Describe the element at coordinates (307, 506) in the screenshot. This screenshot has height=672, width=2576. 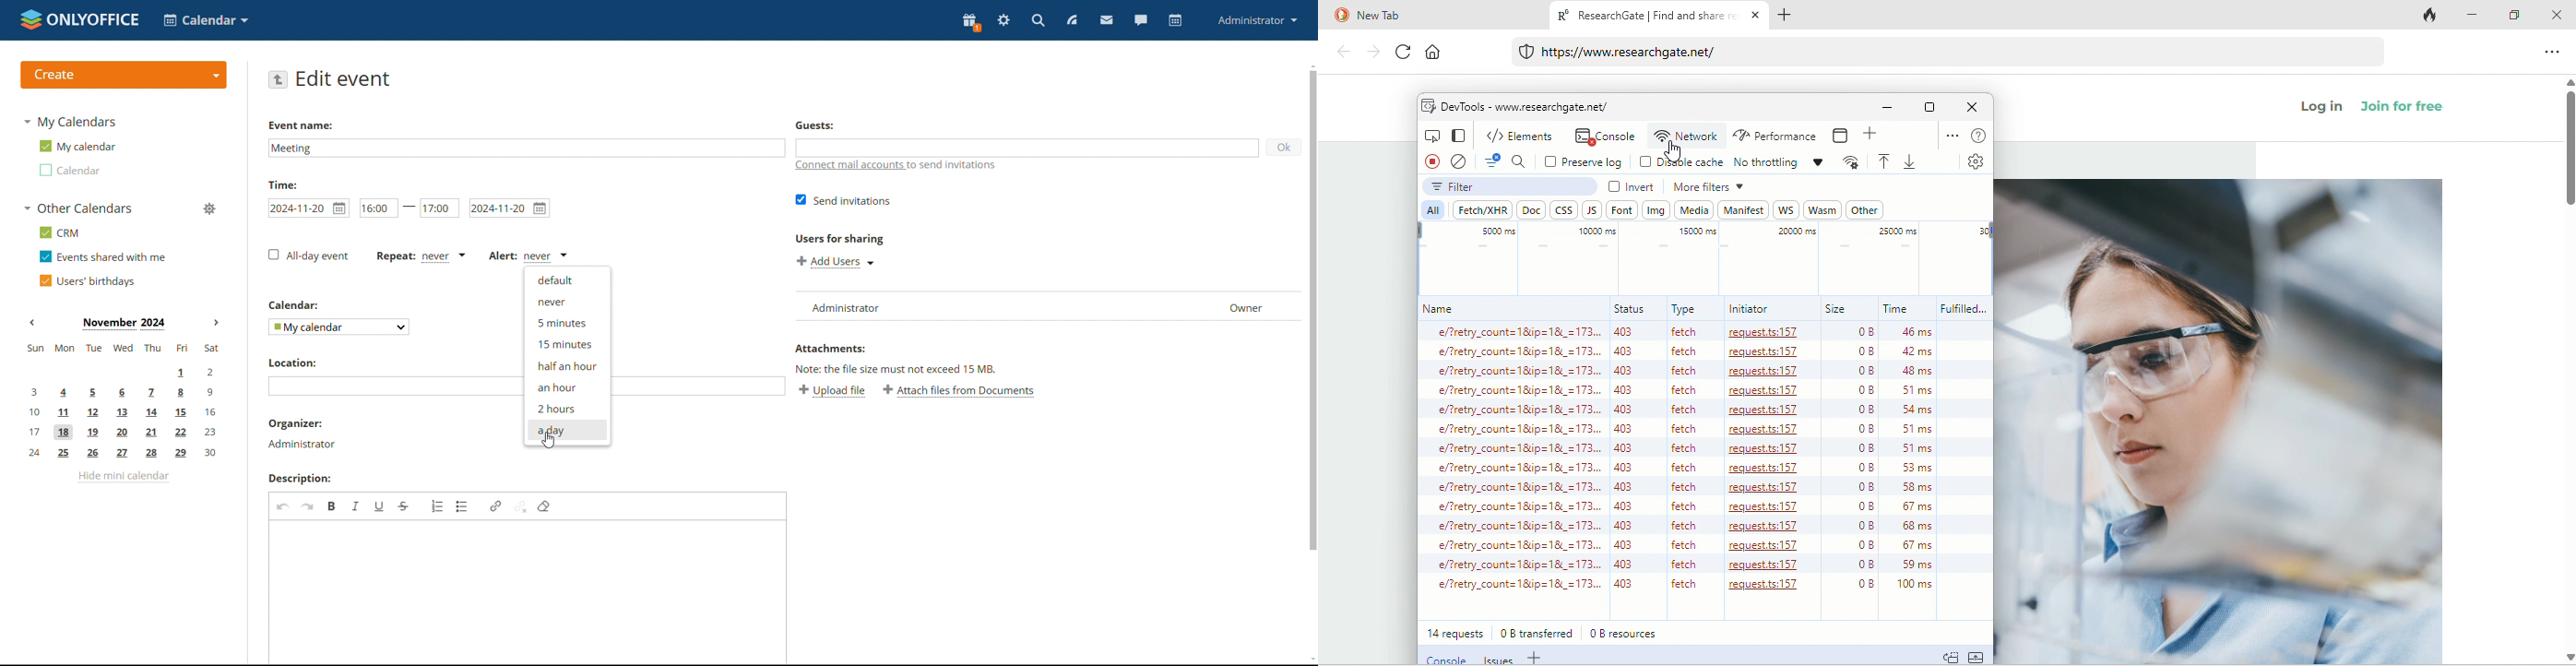
I see `redo` at that location.